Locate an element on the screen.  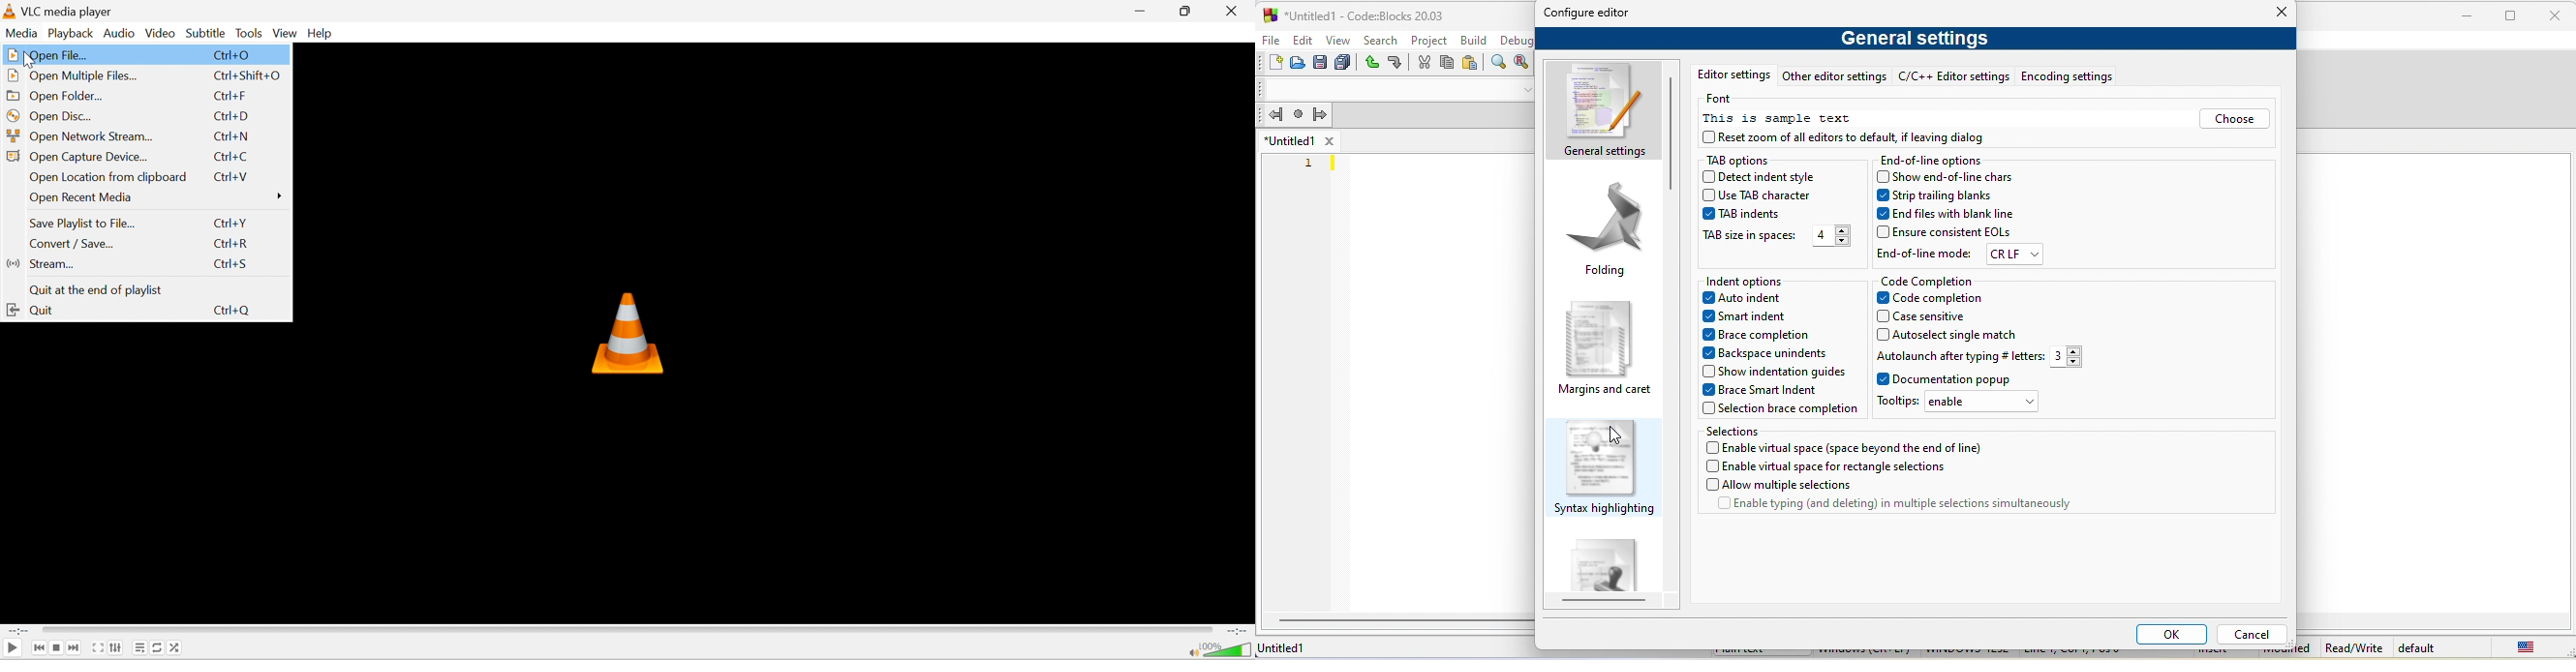
Stop playback is located at coordinates (59, 648).